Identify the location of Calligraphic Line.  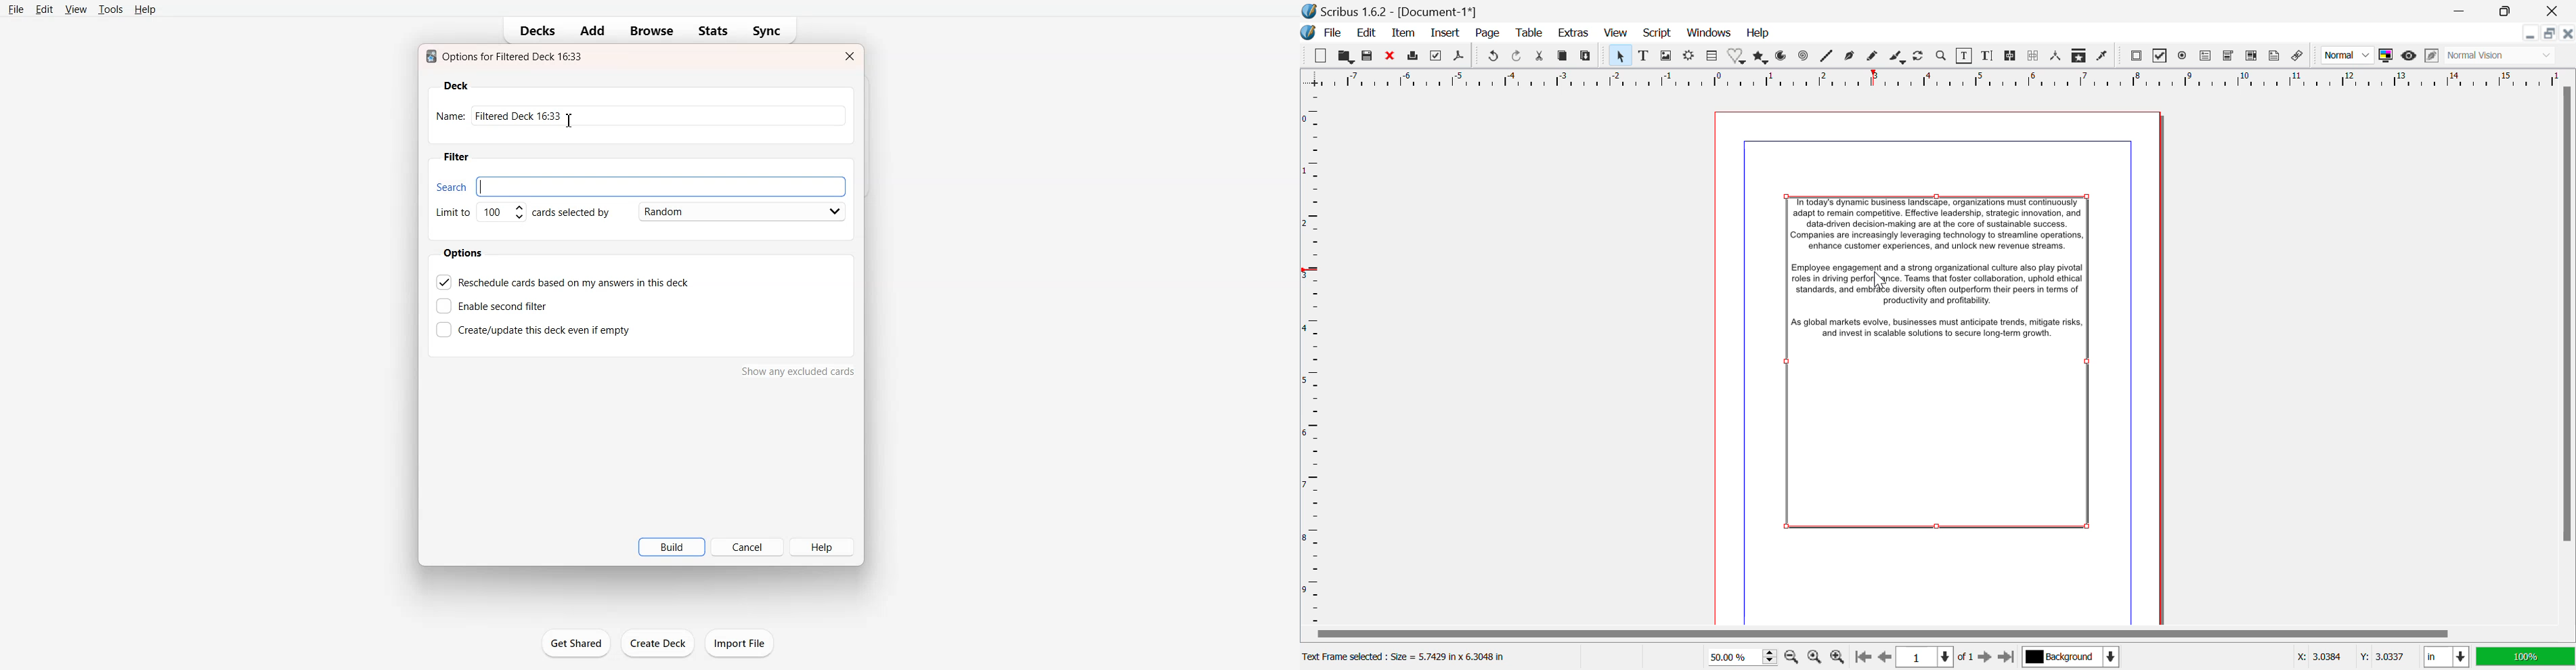
(1899, 57).